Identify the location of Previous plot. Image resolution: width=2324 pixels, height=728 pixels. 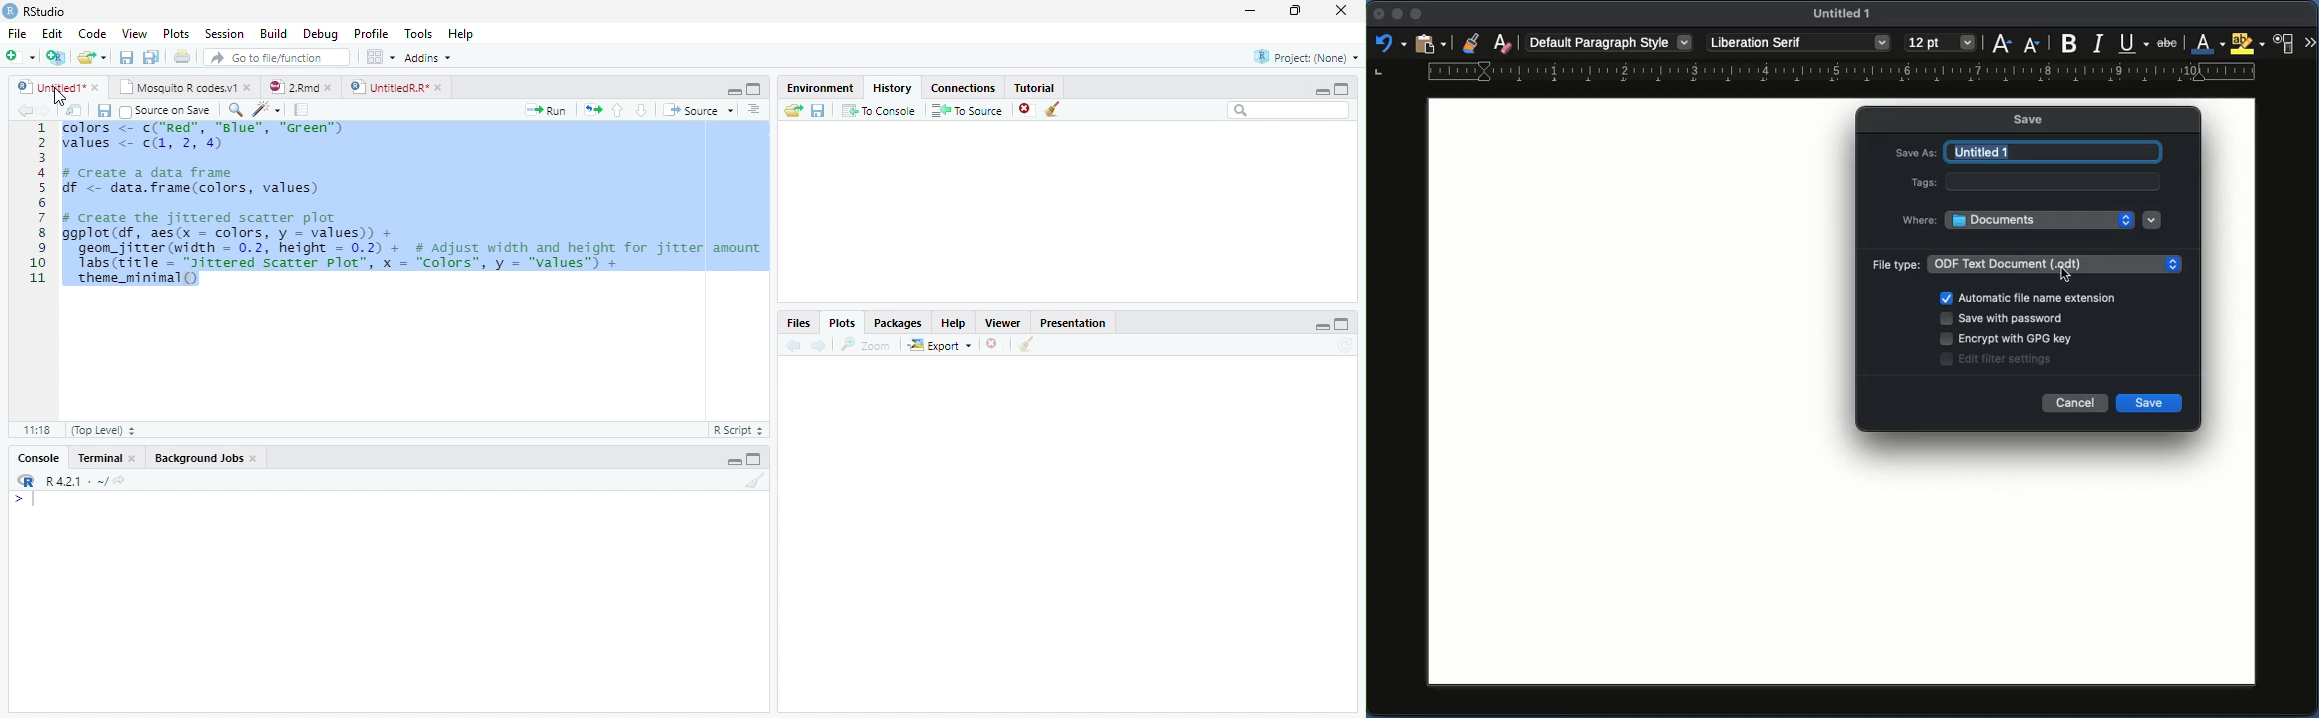
(794, 345).